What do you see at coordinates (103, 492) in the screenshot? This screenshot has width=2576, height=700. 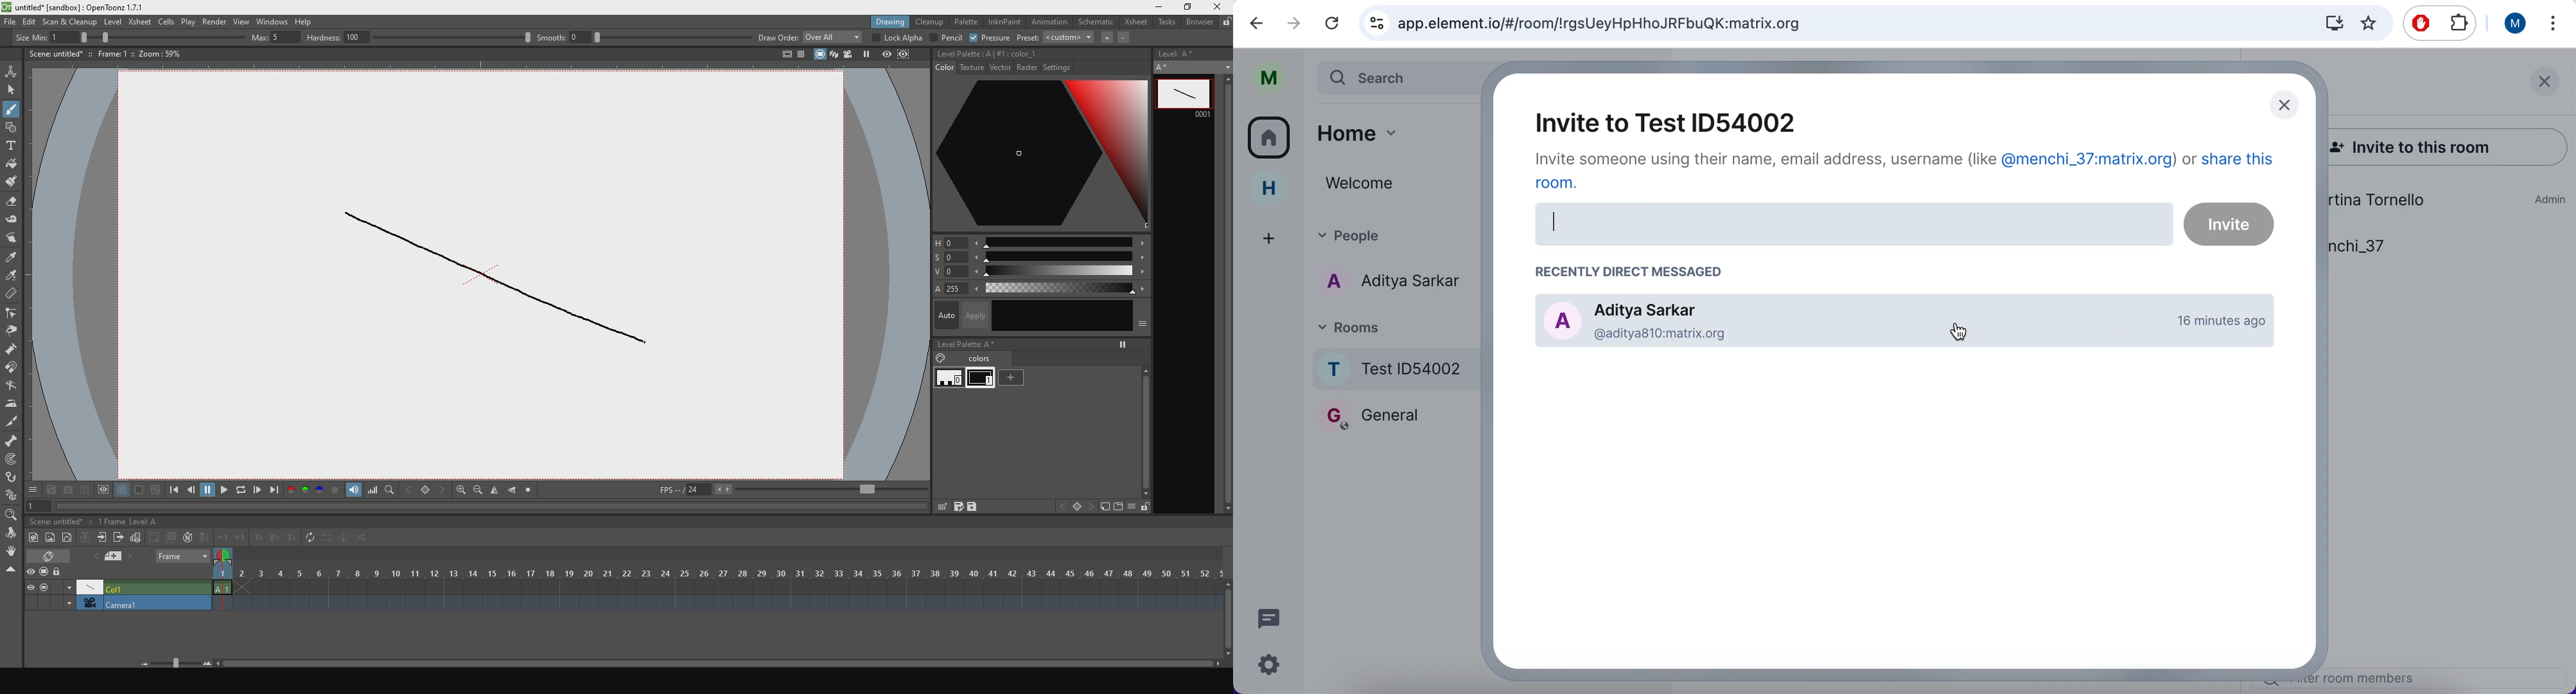 I see `define region` at bounding box center [103, 492].